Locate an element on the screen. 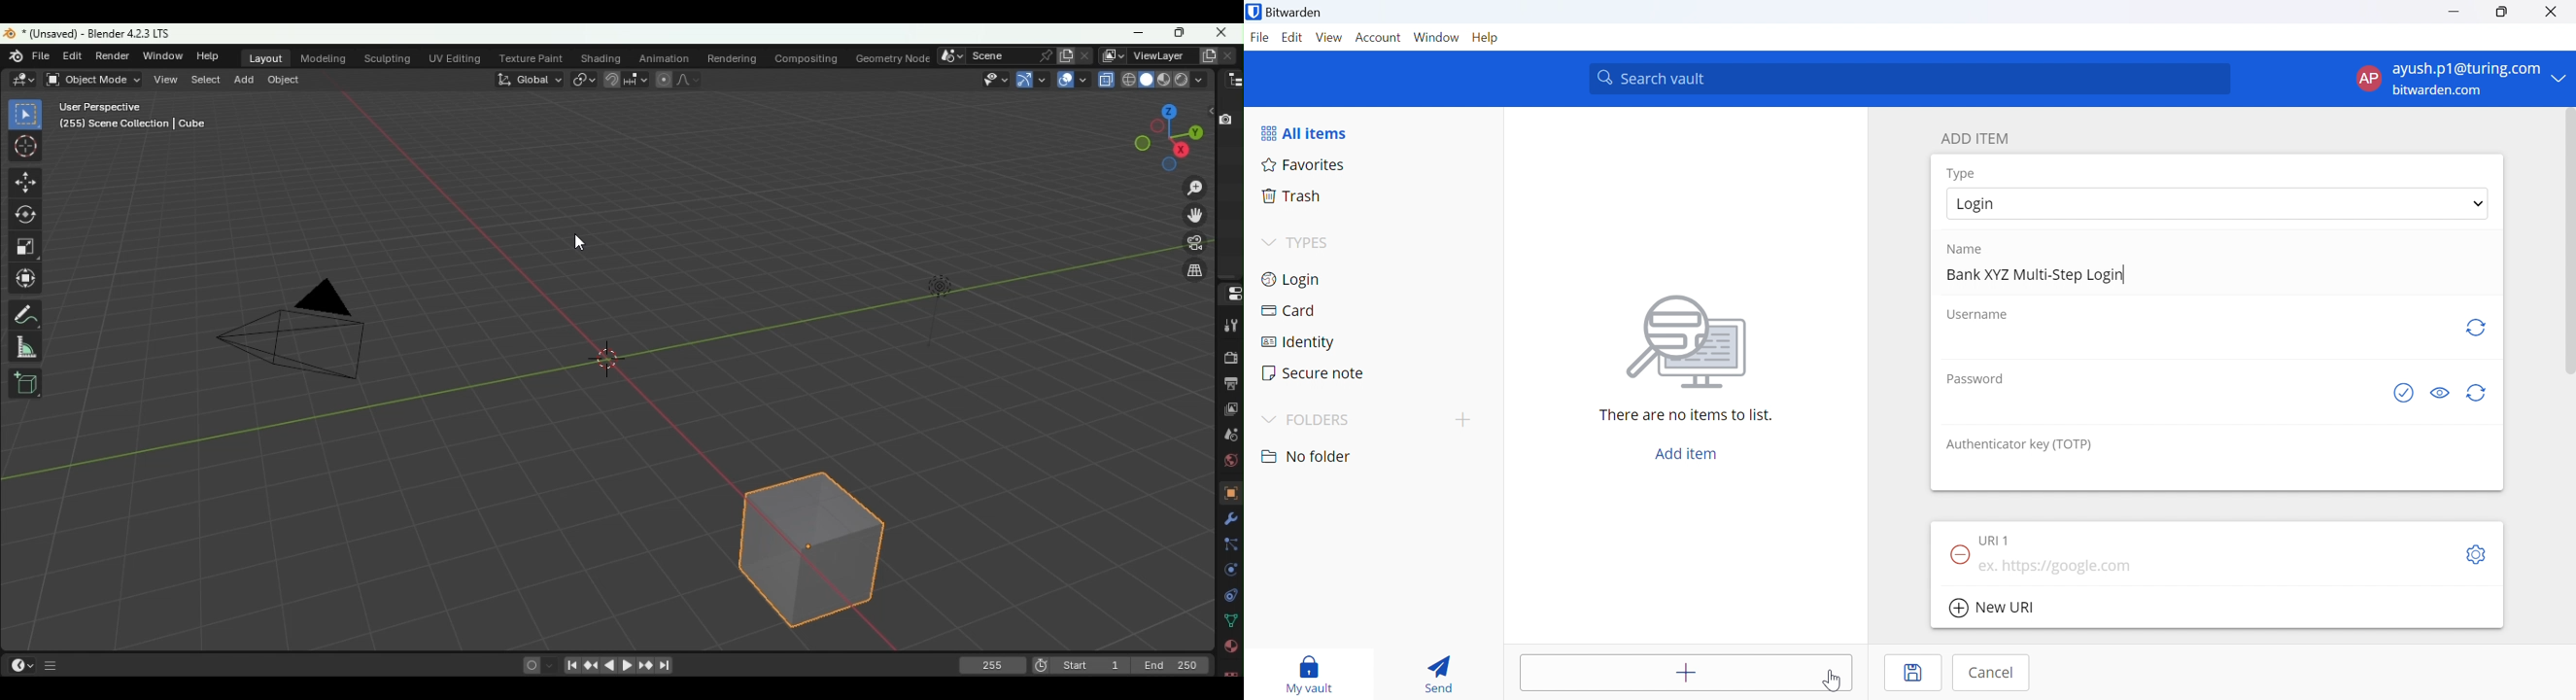  TYPES is located at coordinates (1312, 243).